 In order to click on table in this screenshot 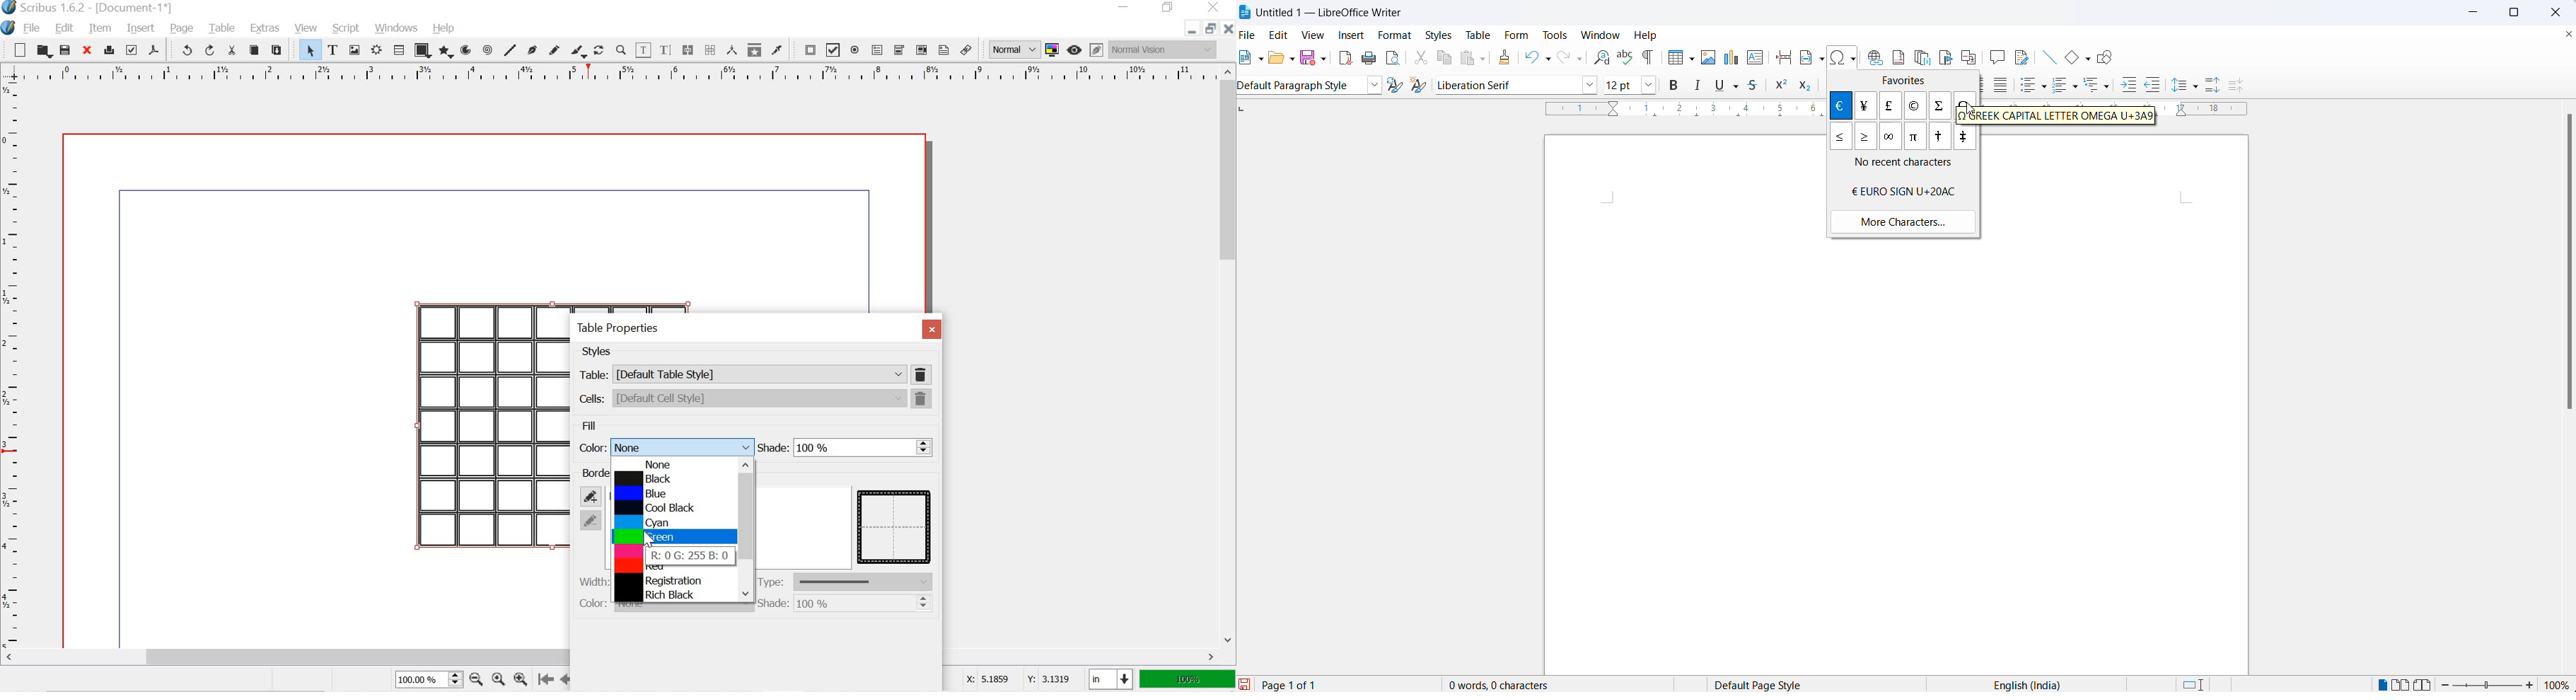, I will do `click(222, 27)`.